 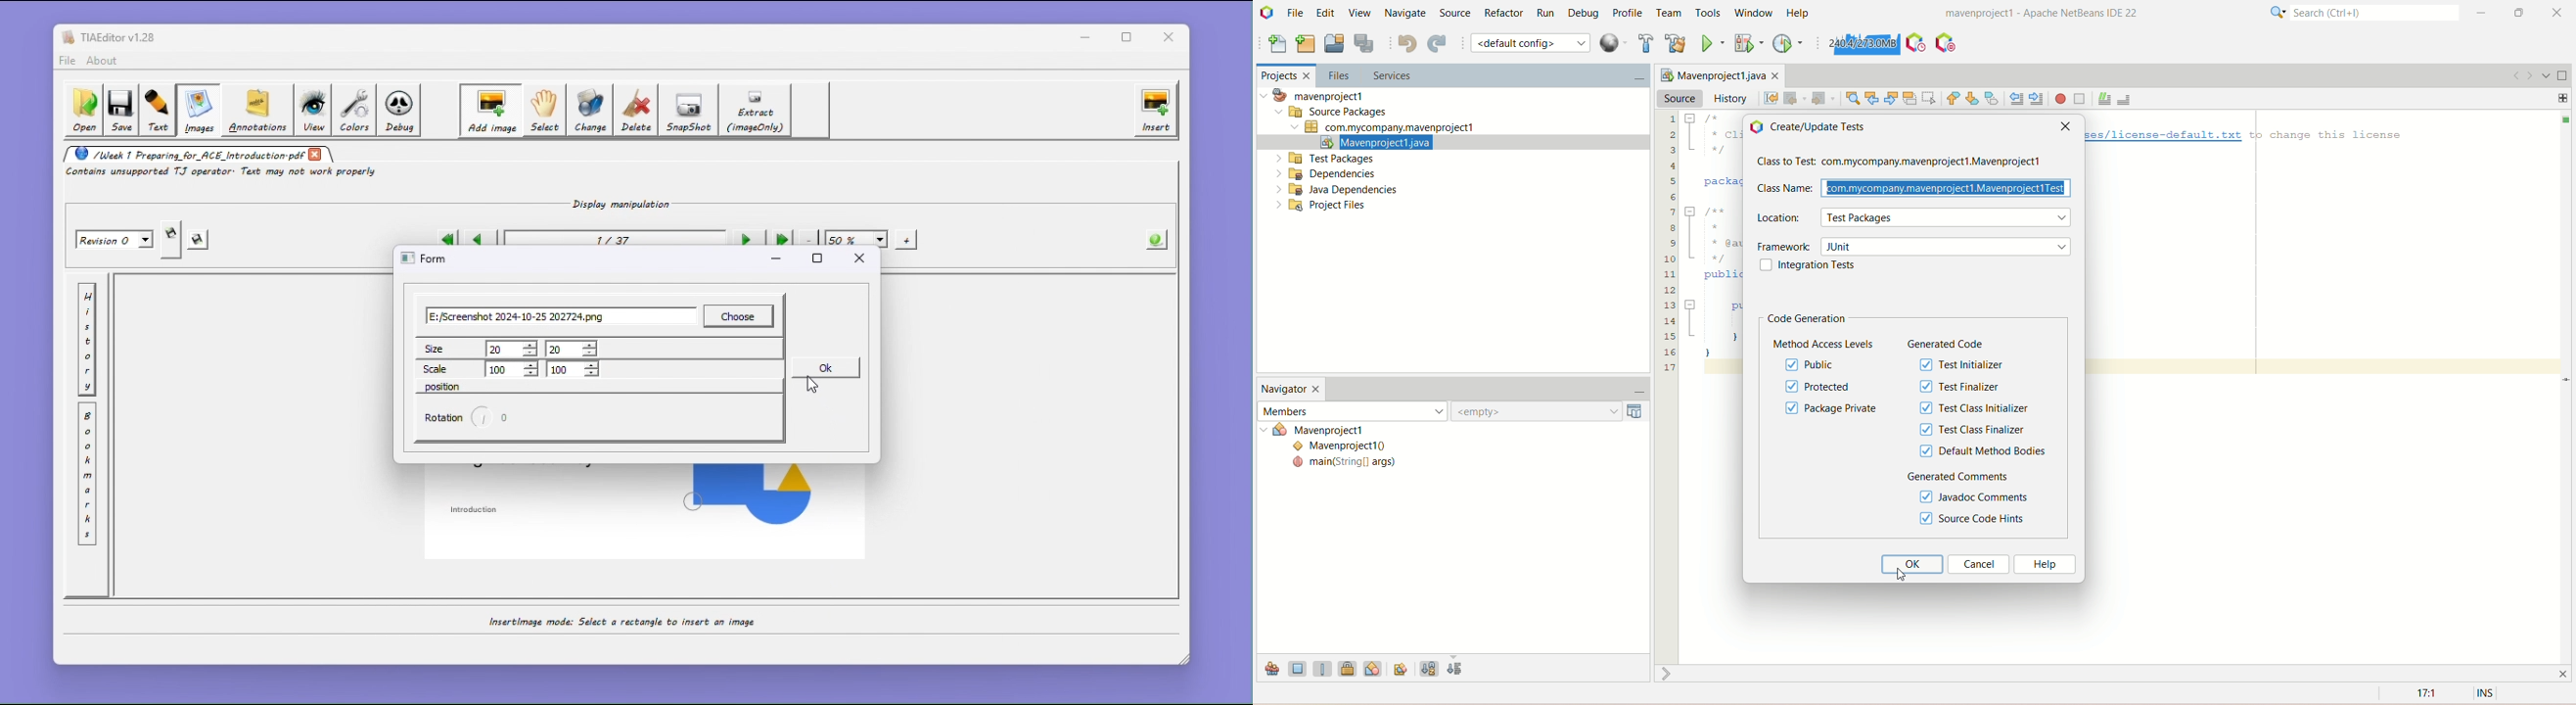 What do you see at coordinates (449, 368) in the screenshot?
I see `Scale` at bounding box center [449, 368].